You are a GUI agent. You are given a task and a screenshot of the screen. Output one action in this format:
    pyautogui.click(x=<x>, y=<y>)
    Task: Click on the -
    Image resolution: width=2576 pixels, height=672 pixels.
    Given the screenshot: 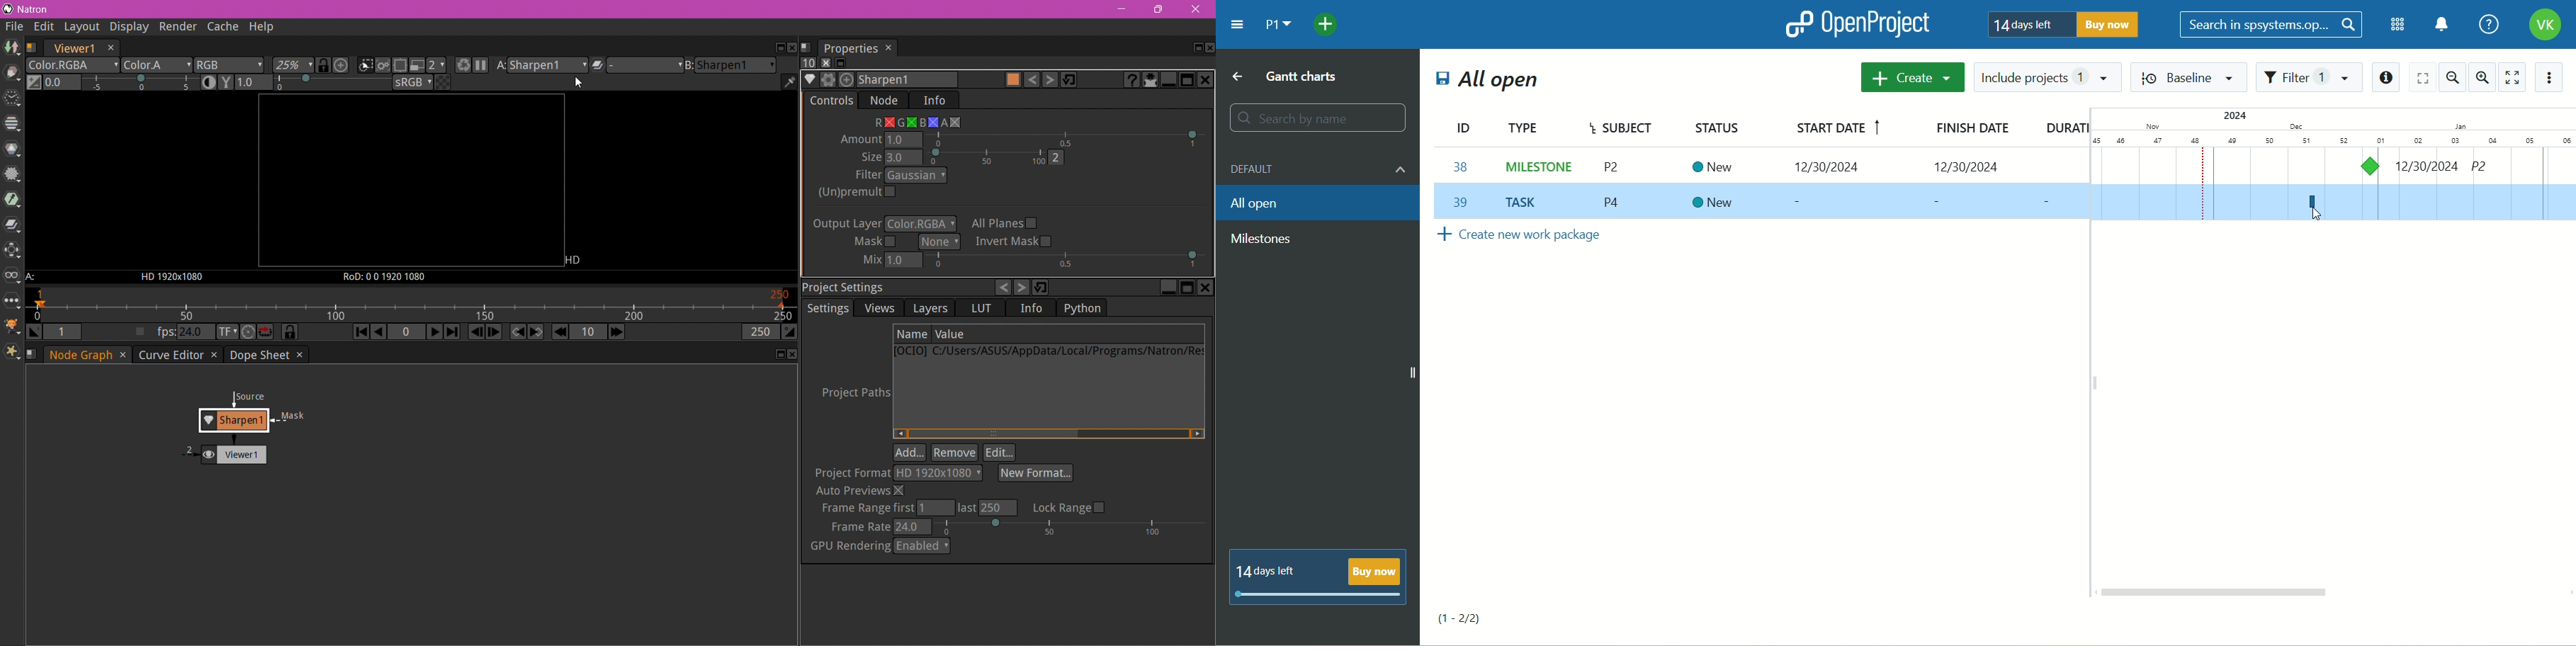 What is the action you would take?
    pyautogui.click(x=1940, y=202)
    